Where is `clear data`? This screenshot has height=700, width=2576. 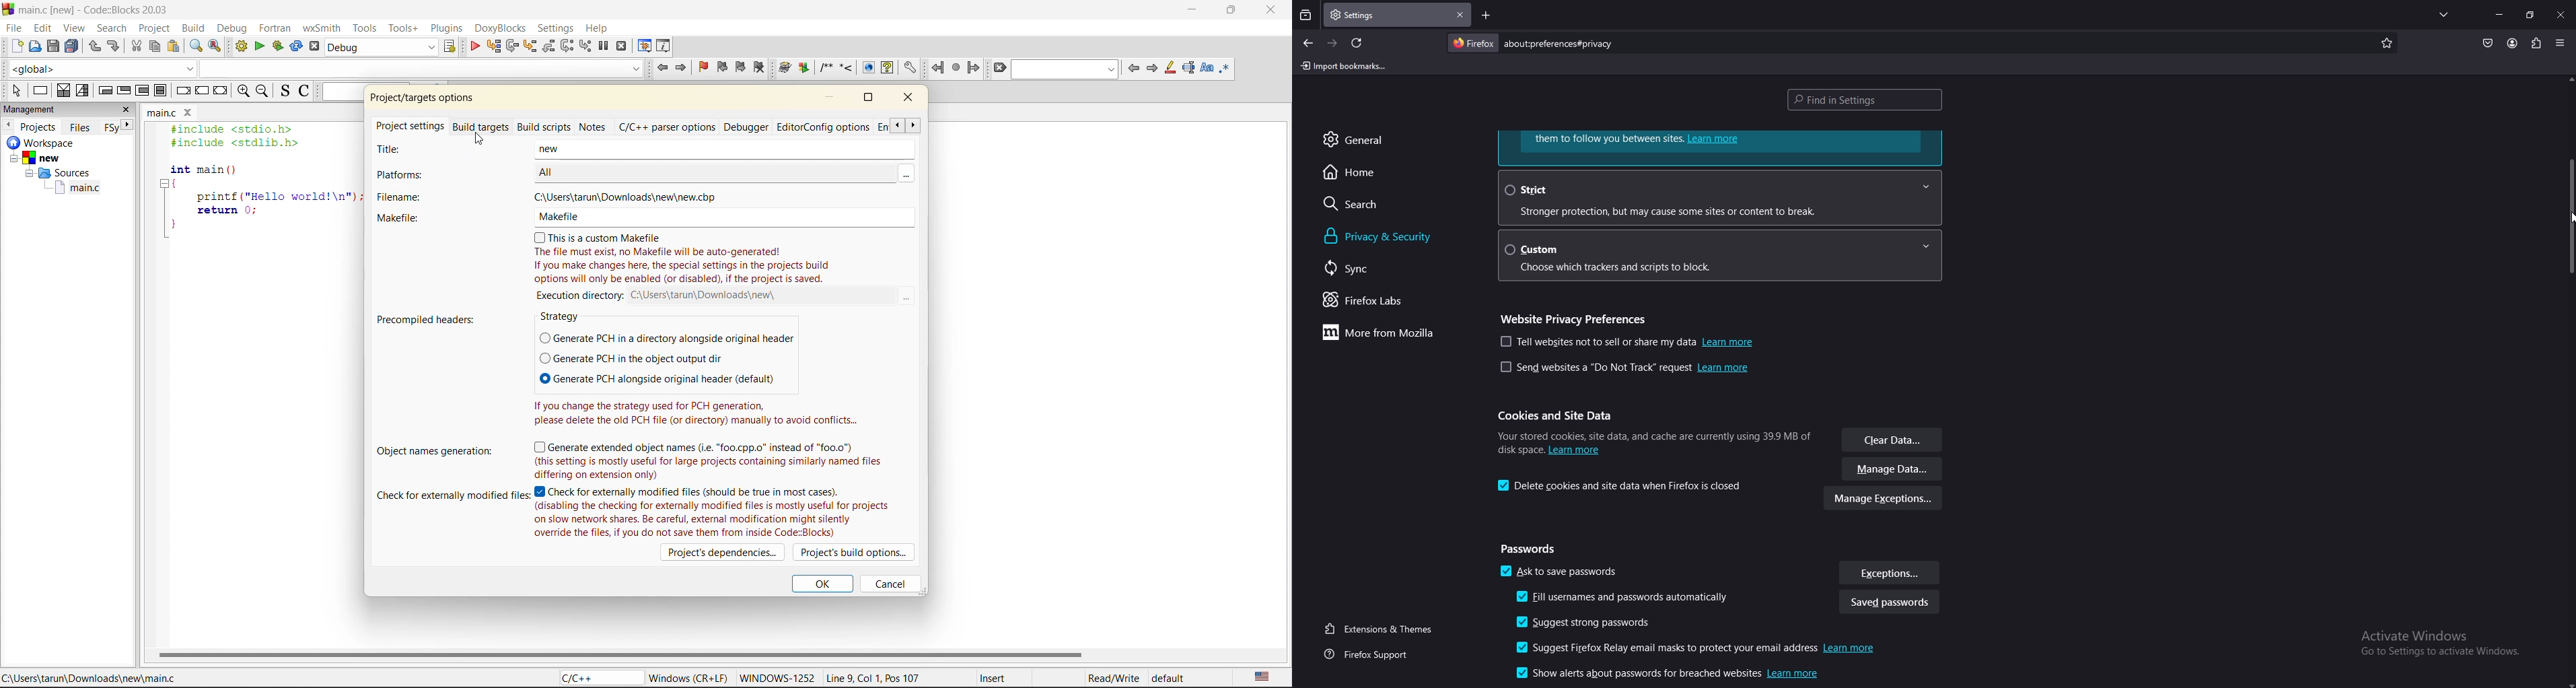 clear data is located at coordinates (1893, 441).